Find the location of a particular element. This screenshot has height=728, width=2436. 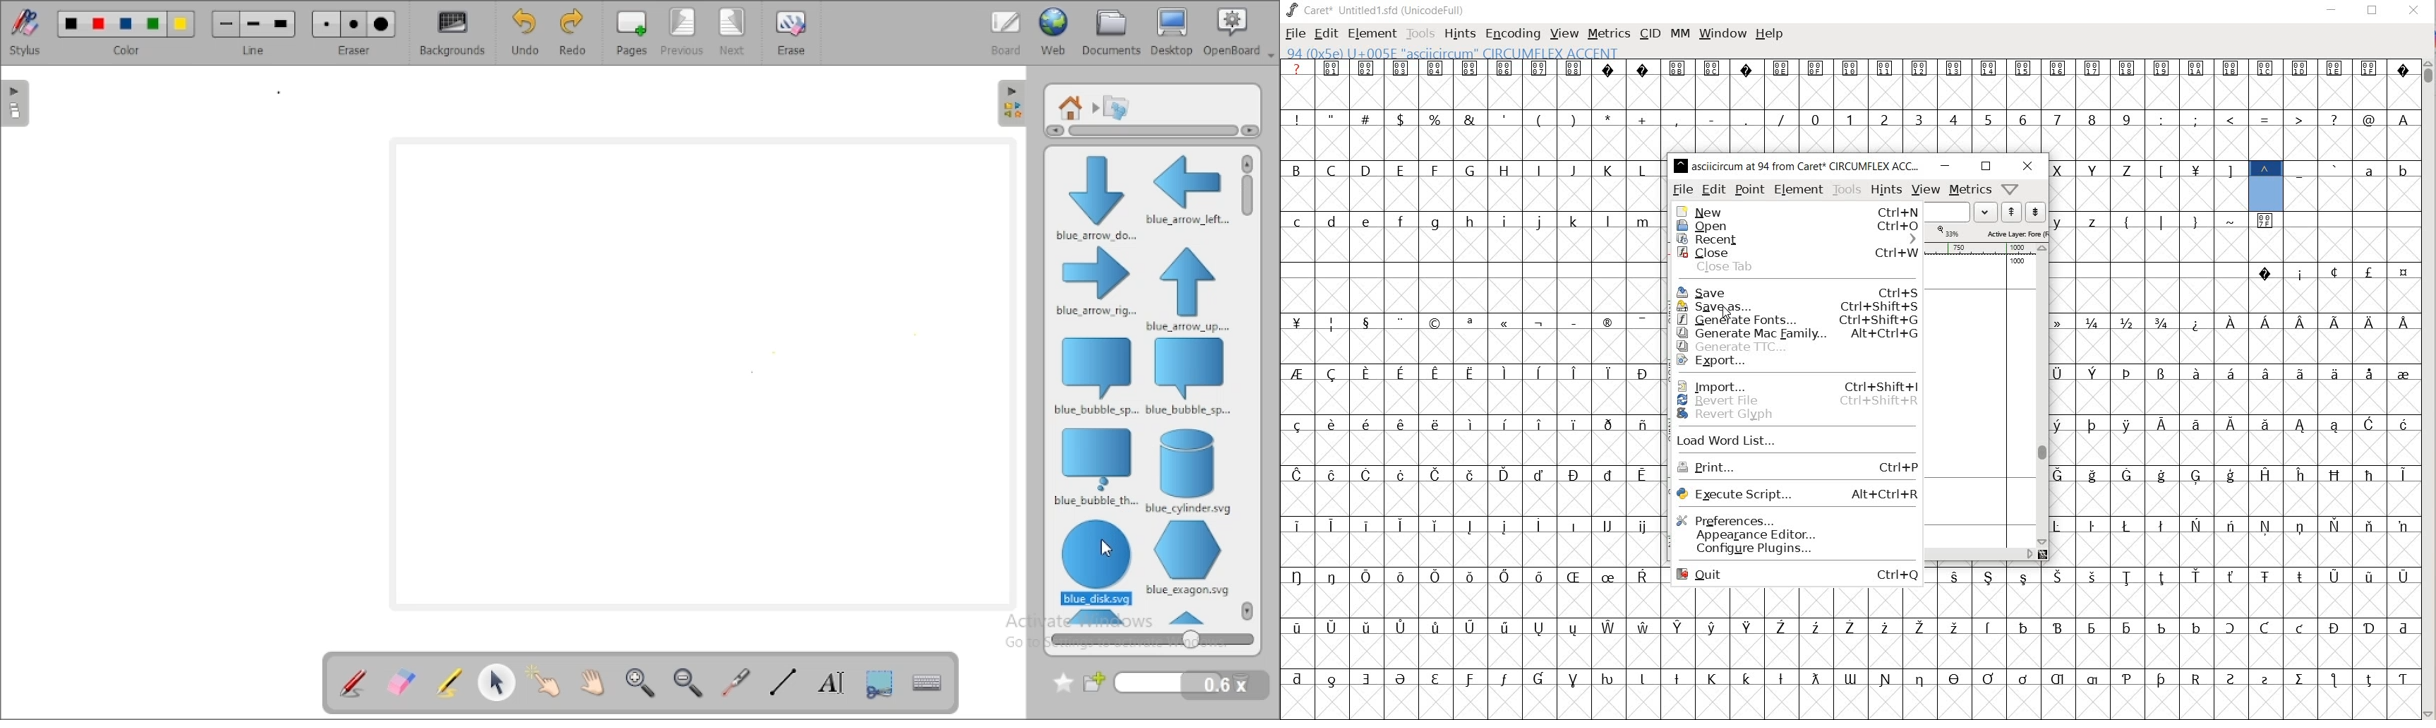

CLOSE is located at coordinates (2412, 11).